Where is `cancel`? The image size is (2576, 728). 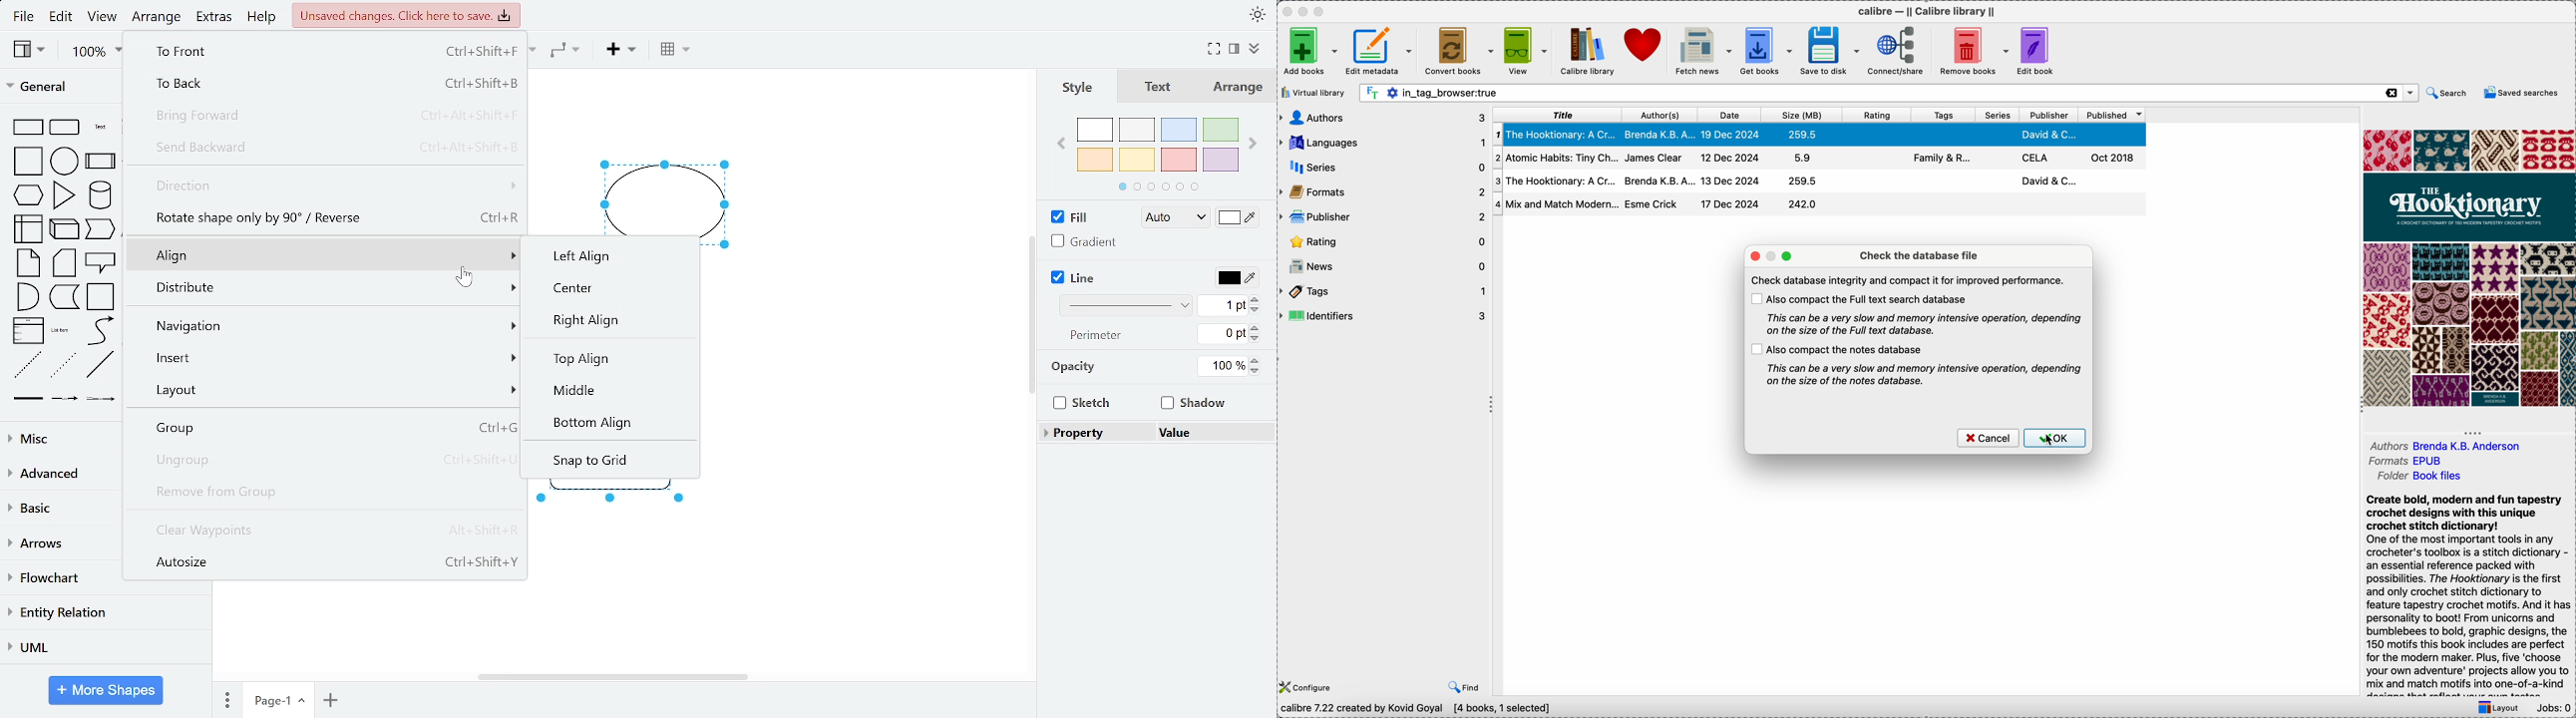
cancel is located at coordinates (1988, 439).